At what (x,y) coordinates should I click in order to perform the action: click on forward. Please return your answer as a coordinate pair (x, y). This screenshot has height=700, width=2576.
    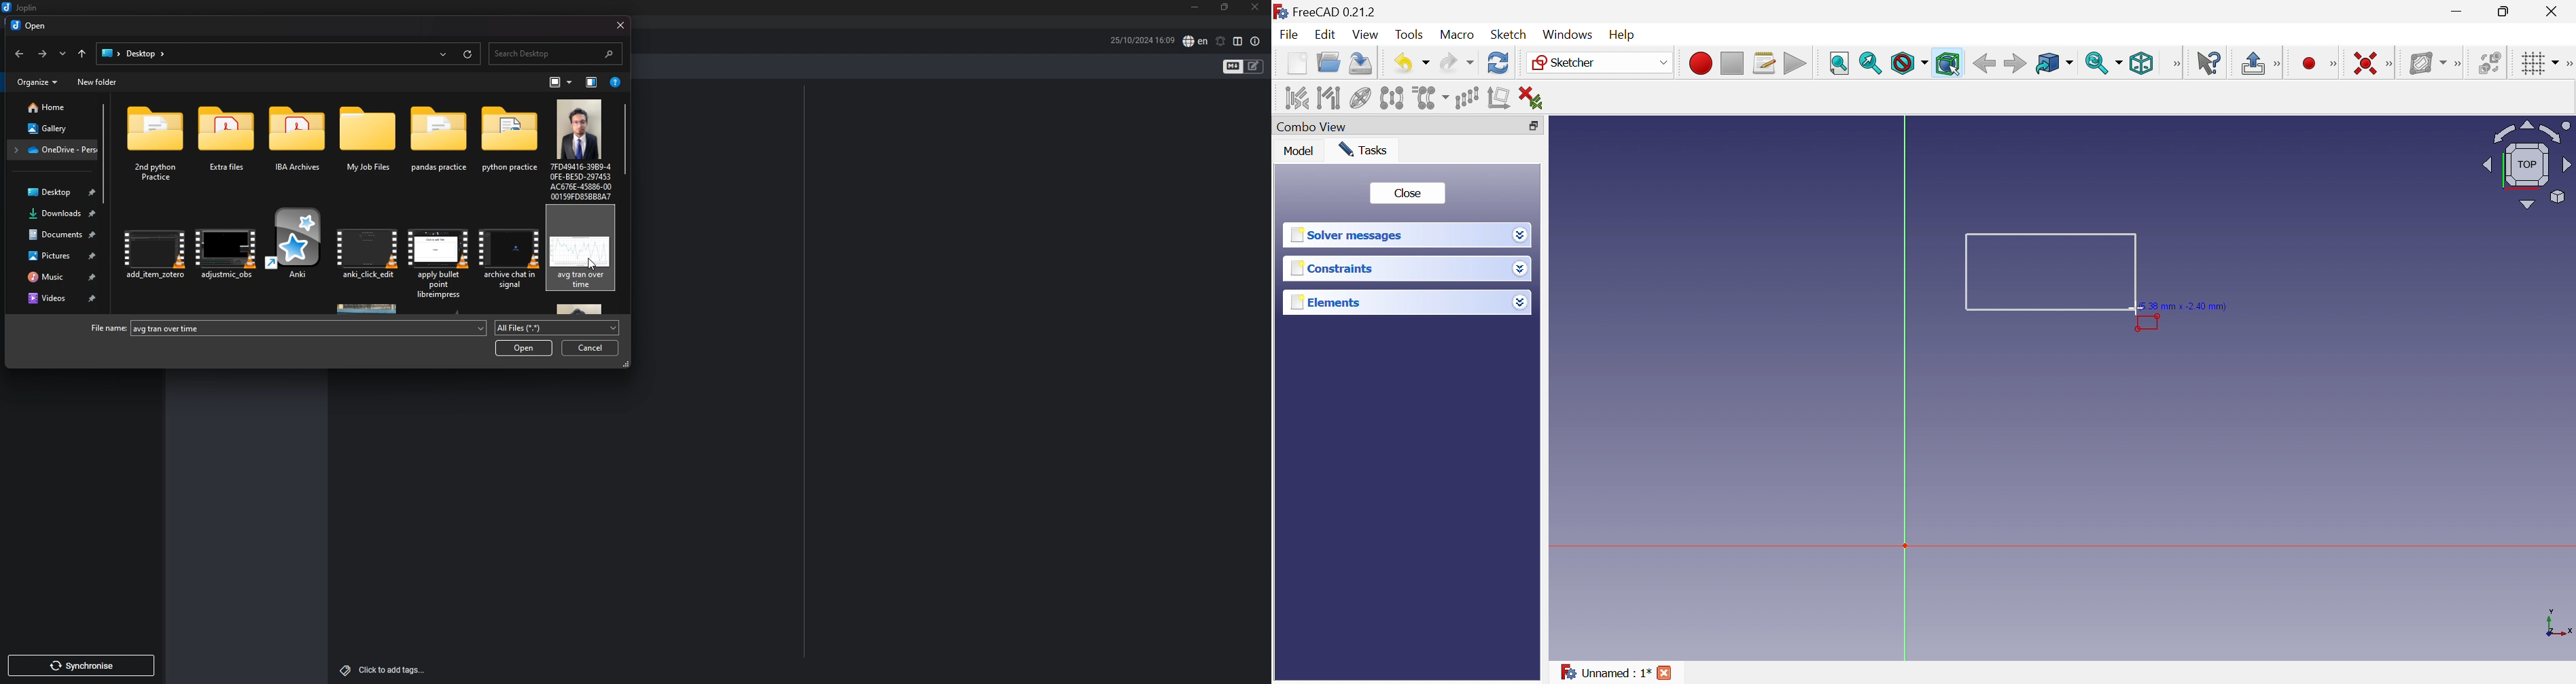
    Looking at the image, I should click on (40, 54).